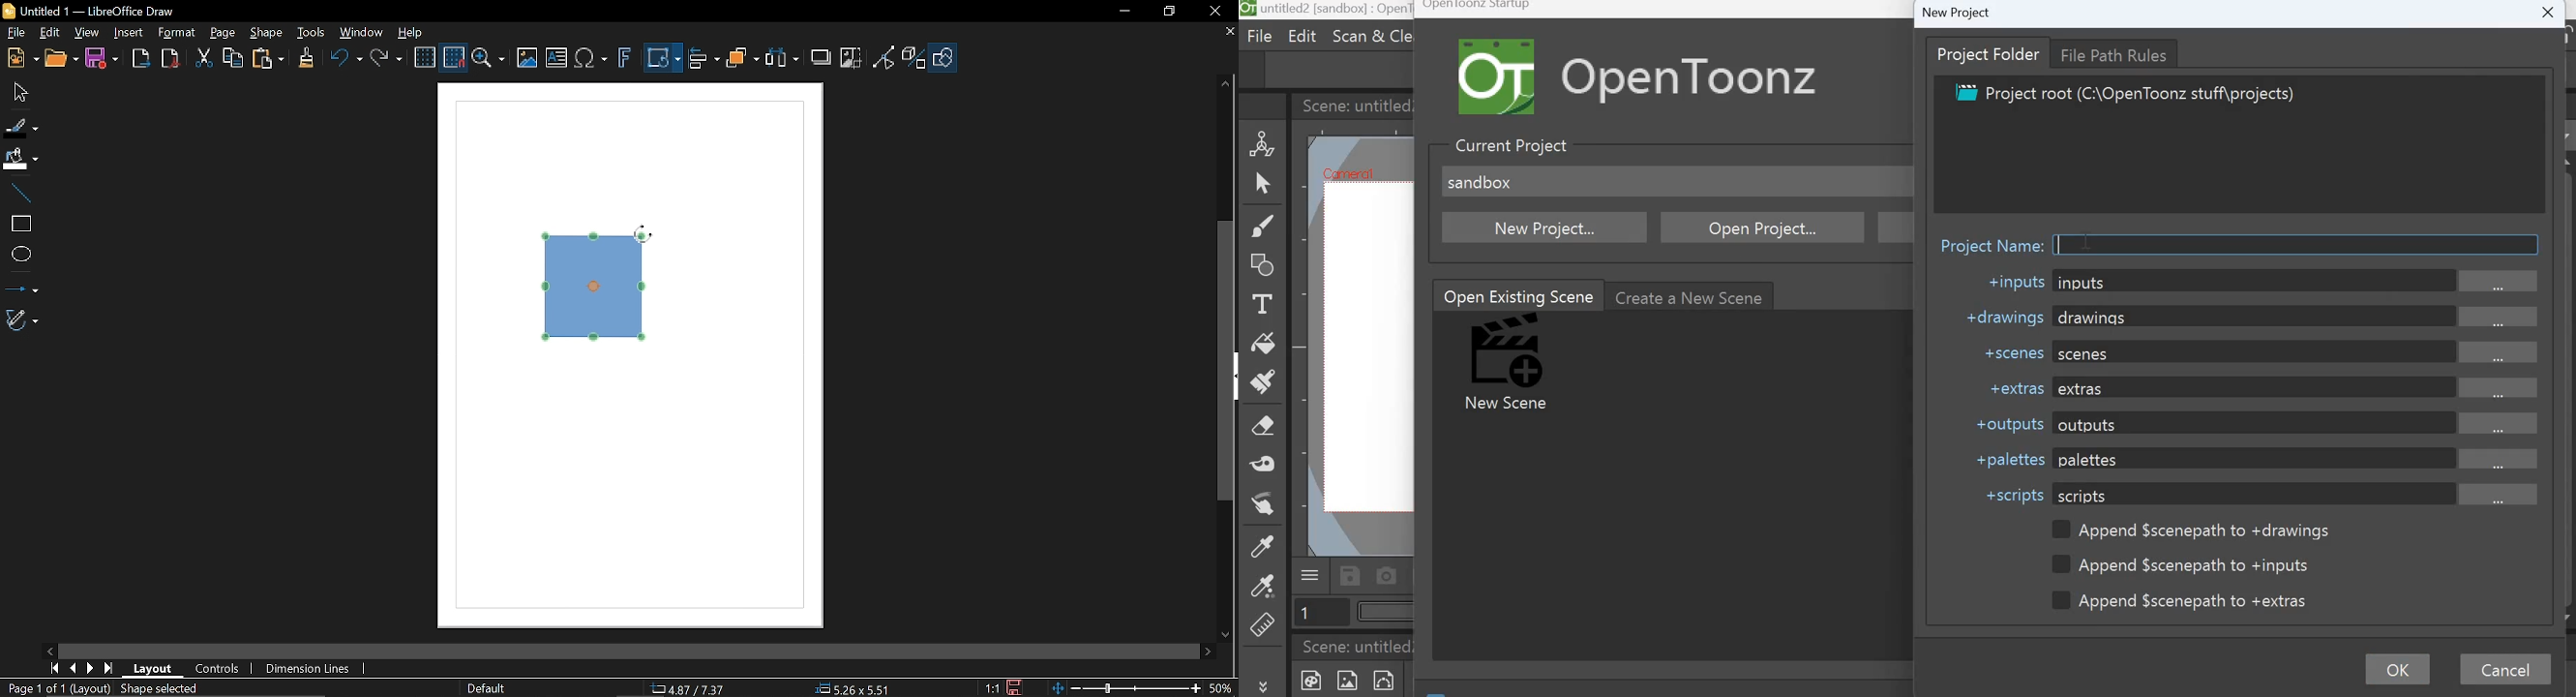 The height and width of the screenshot is (700, 2576). I want to click on Controls, so click(217, 669).